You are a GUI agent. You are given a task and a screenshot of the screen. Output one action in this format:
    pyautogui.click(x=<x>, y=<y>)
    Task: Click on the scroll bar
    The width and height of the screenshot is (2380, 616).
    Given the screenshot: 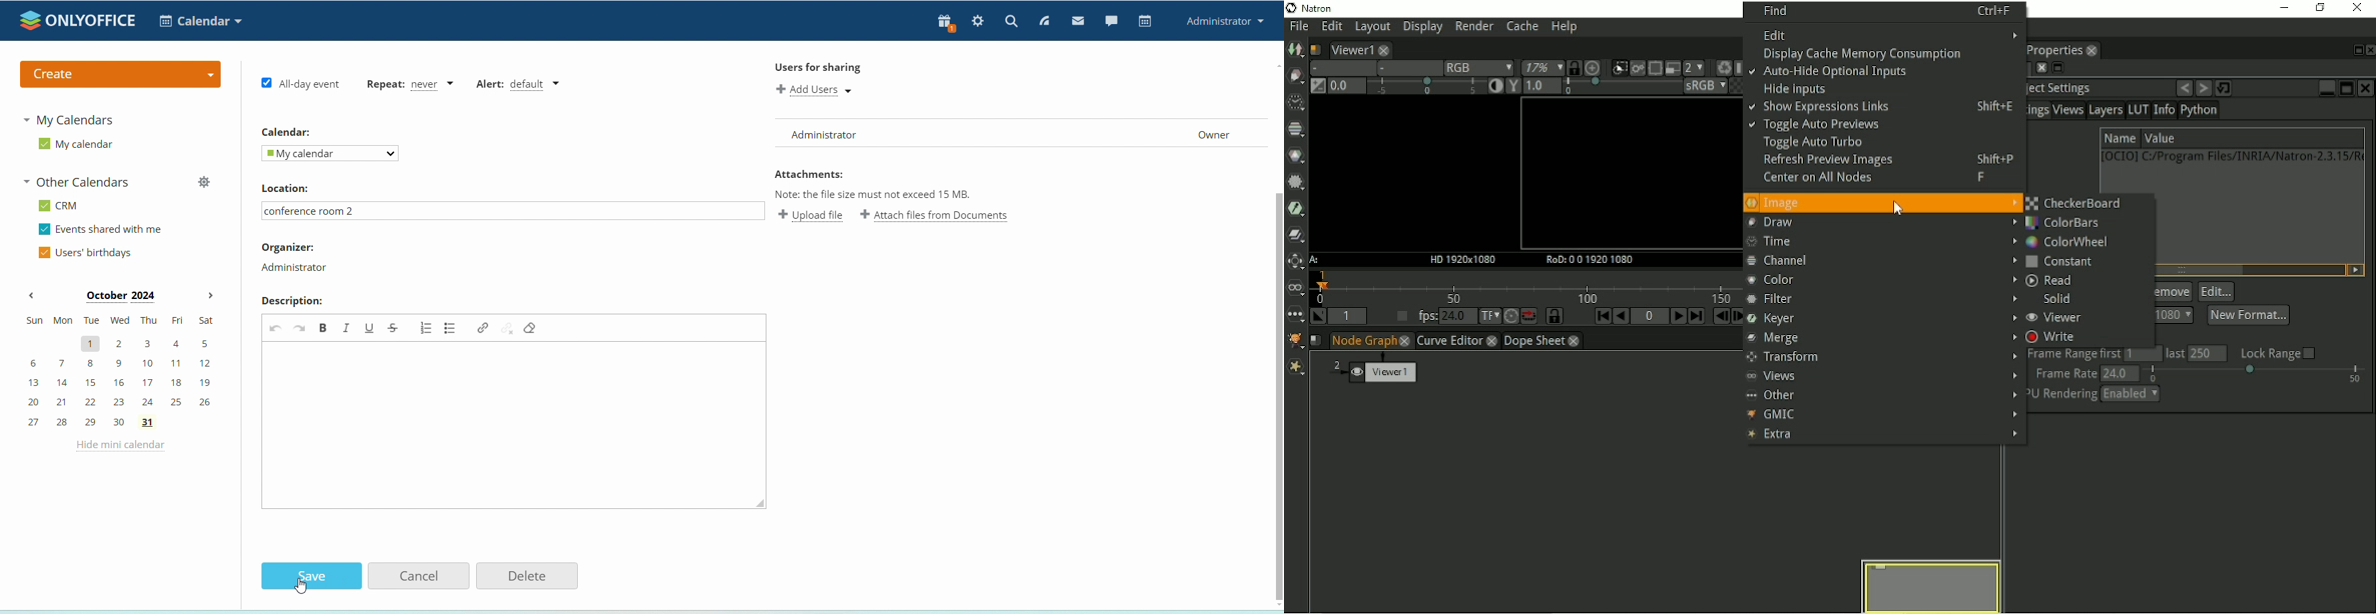 What is the action you would take?
    pyautogui.click(x=1276, y=396)
    